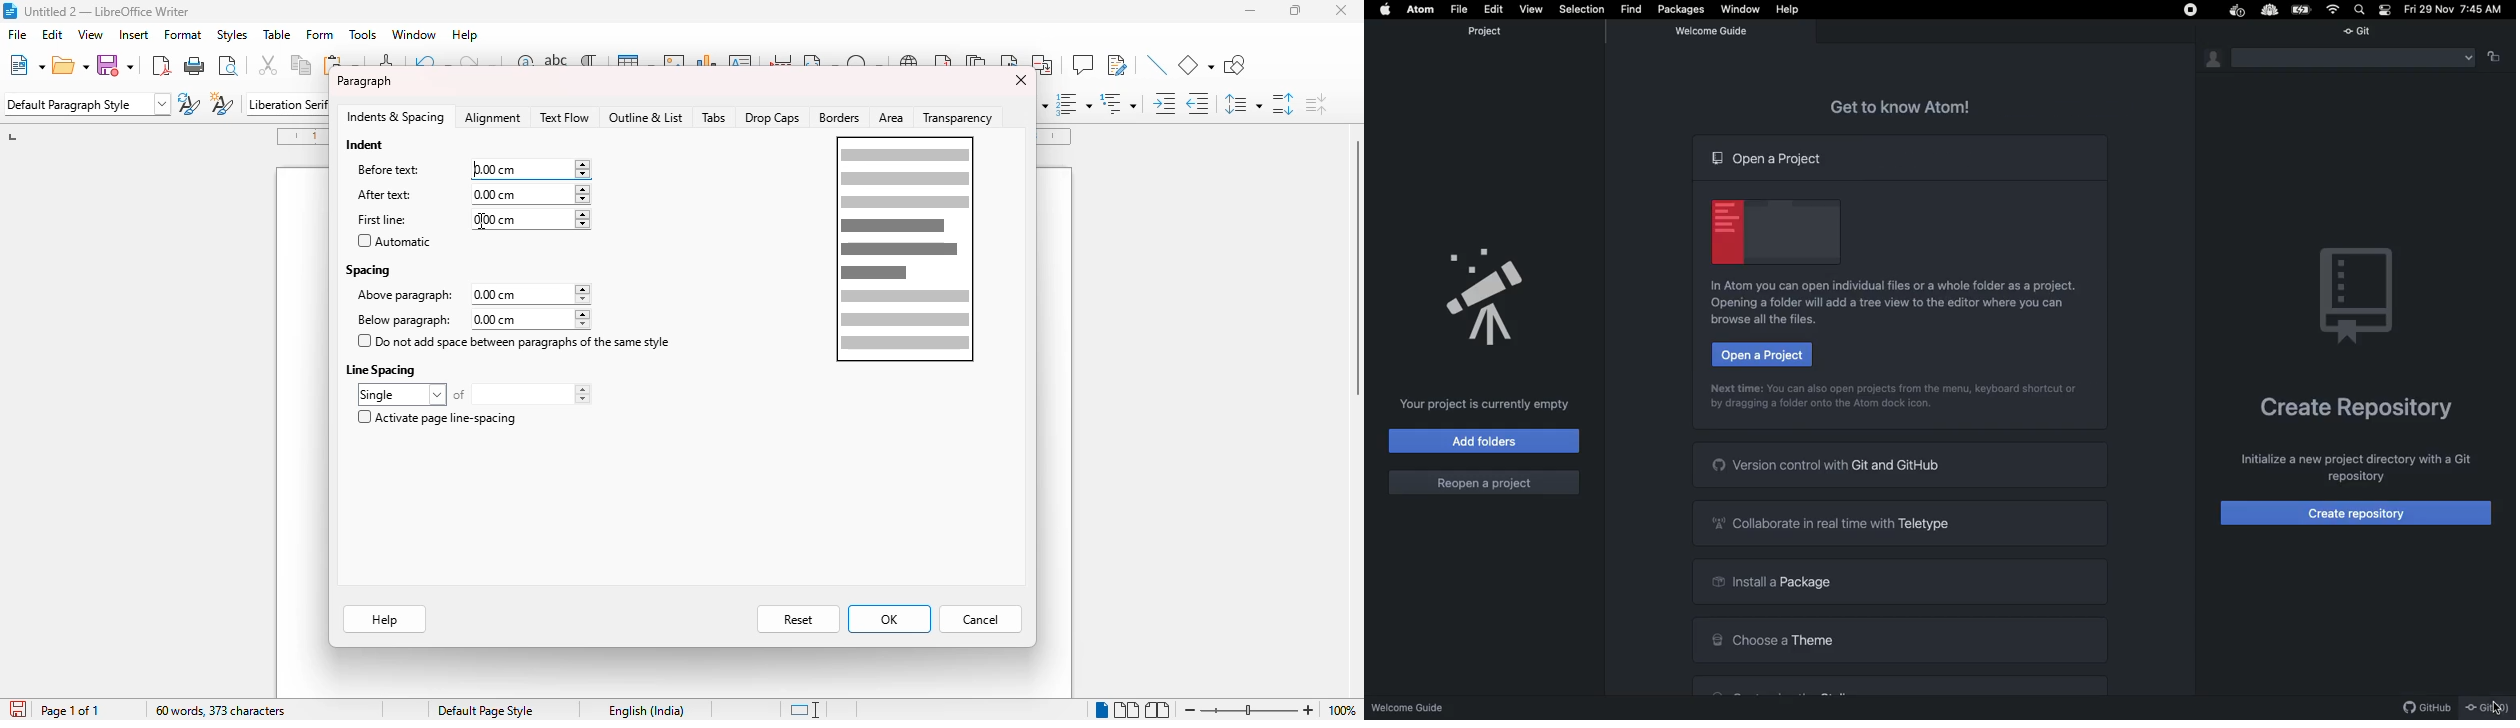  Describe the element at coordinates (1283, 103) in the screenshot. I see `increase paragraph spacing` at that location.